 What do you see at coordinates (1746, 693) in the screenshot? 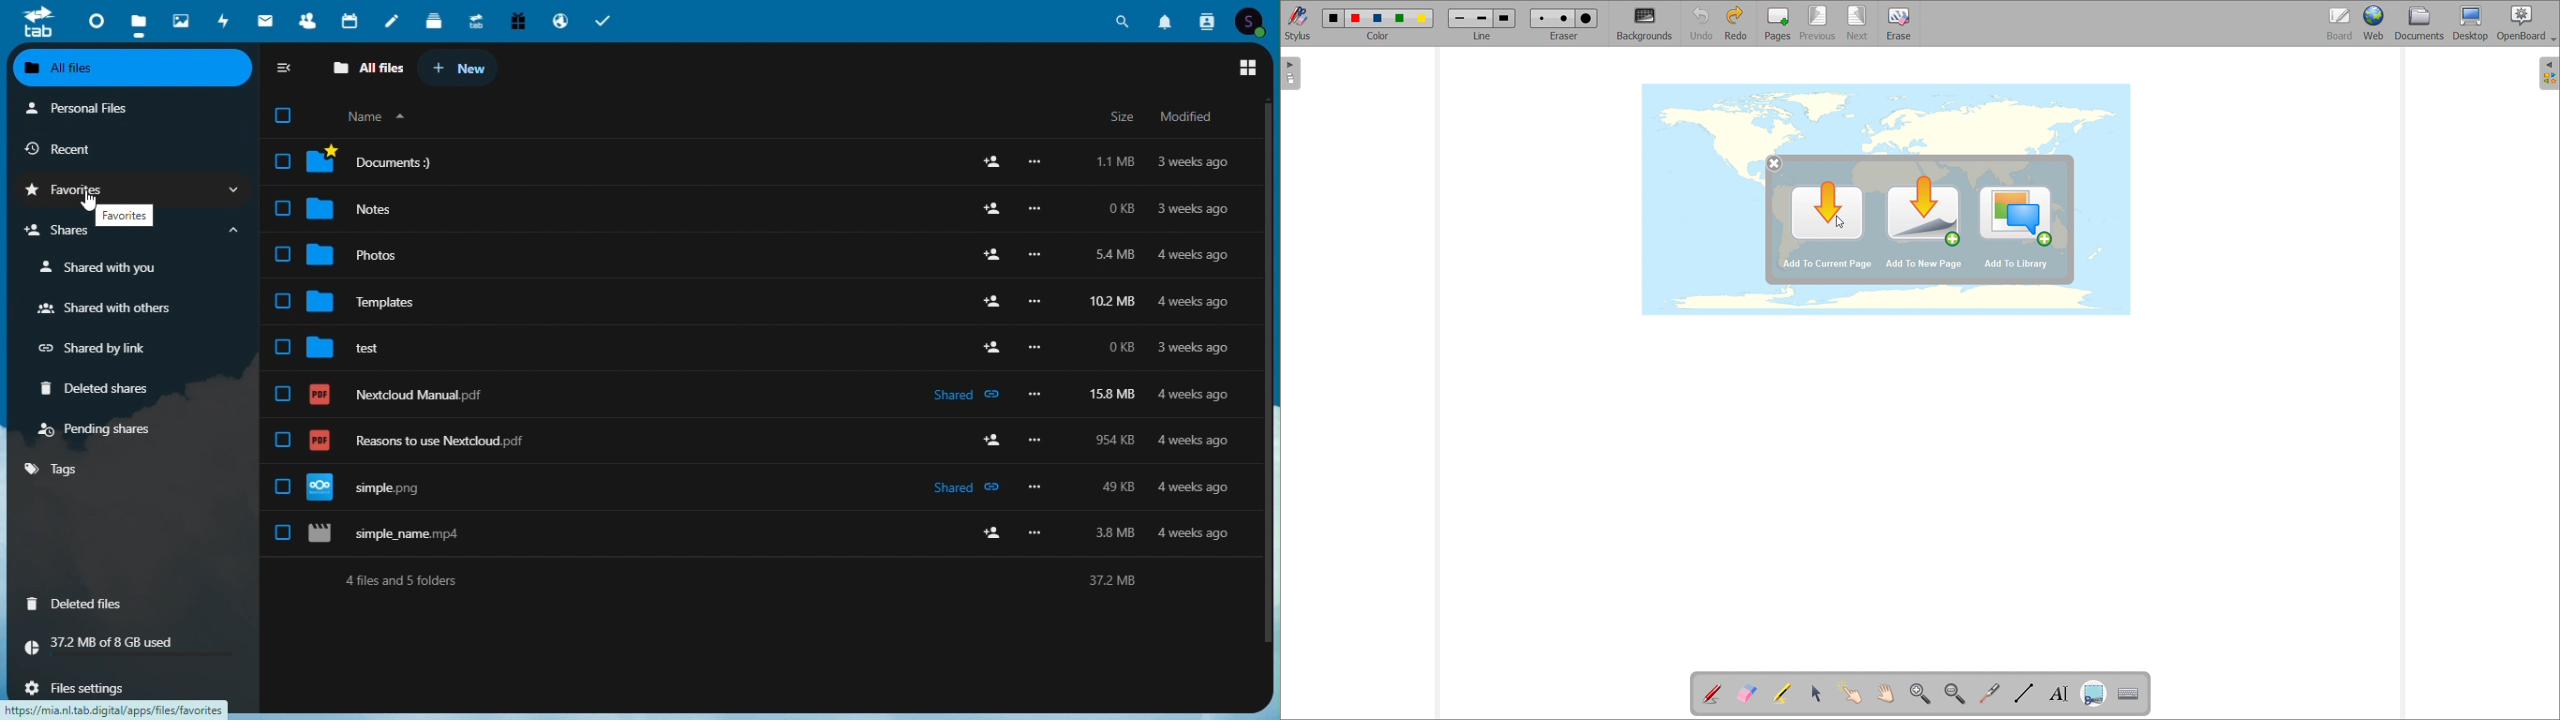
I see `erase annotations` at bounding box center [1746, 693].